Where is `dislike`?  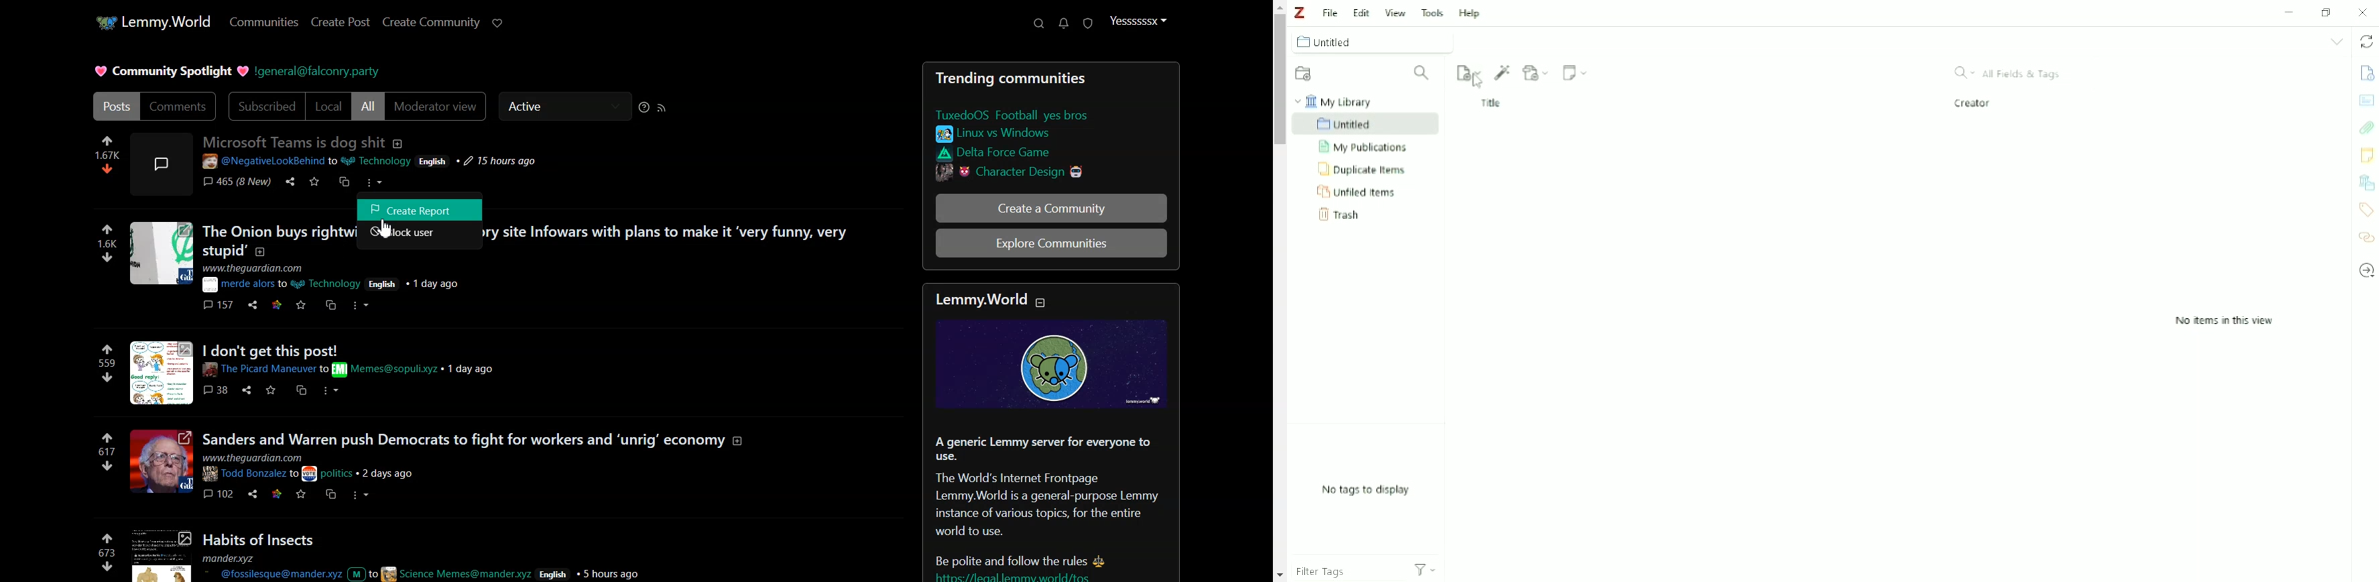
dislike is located at coordinates (107, 567).